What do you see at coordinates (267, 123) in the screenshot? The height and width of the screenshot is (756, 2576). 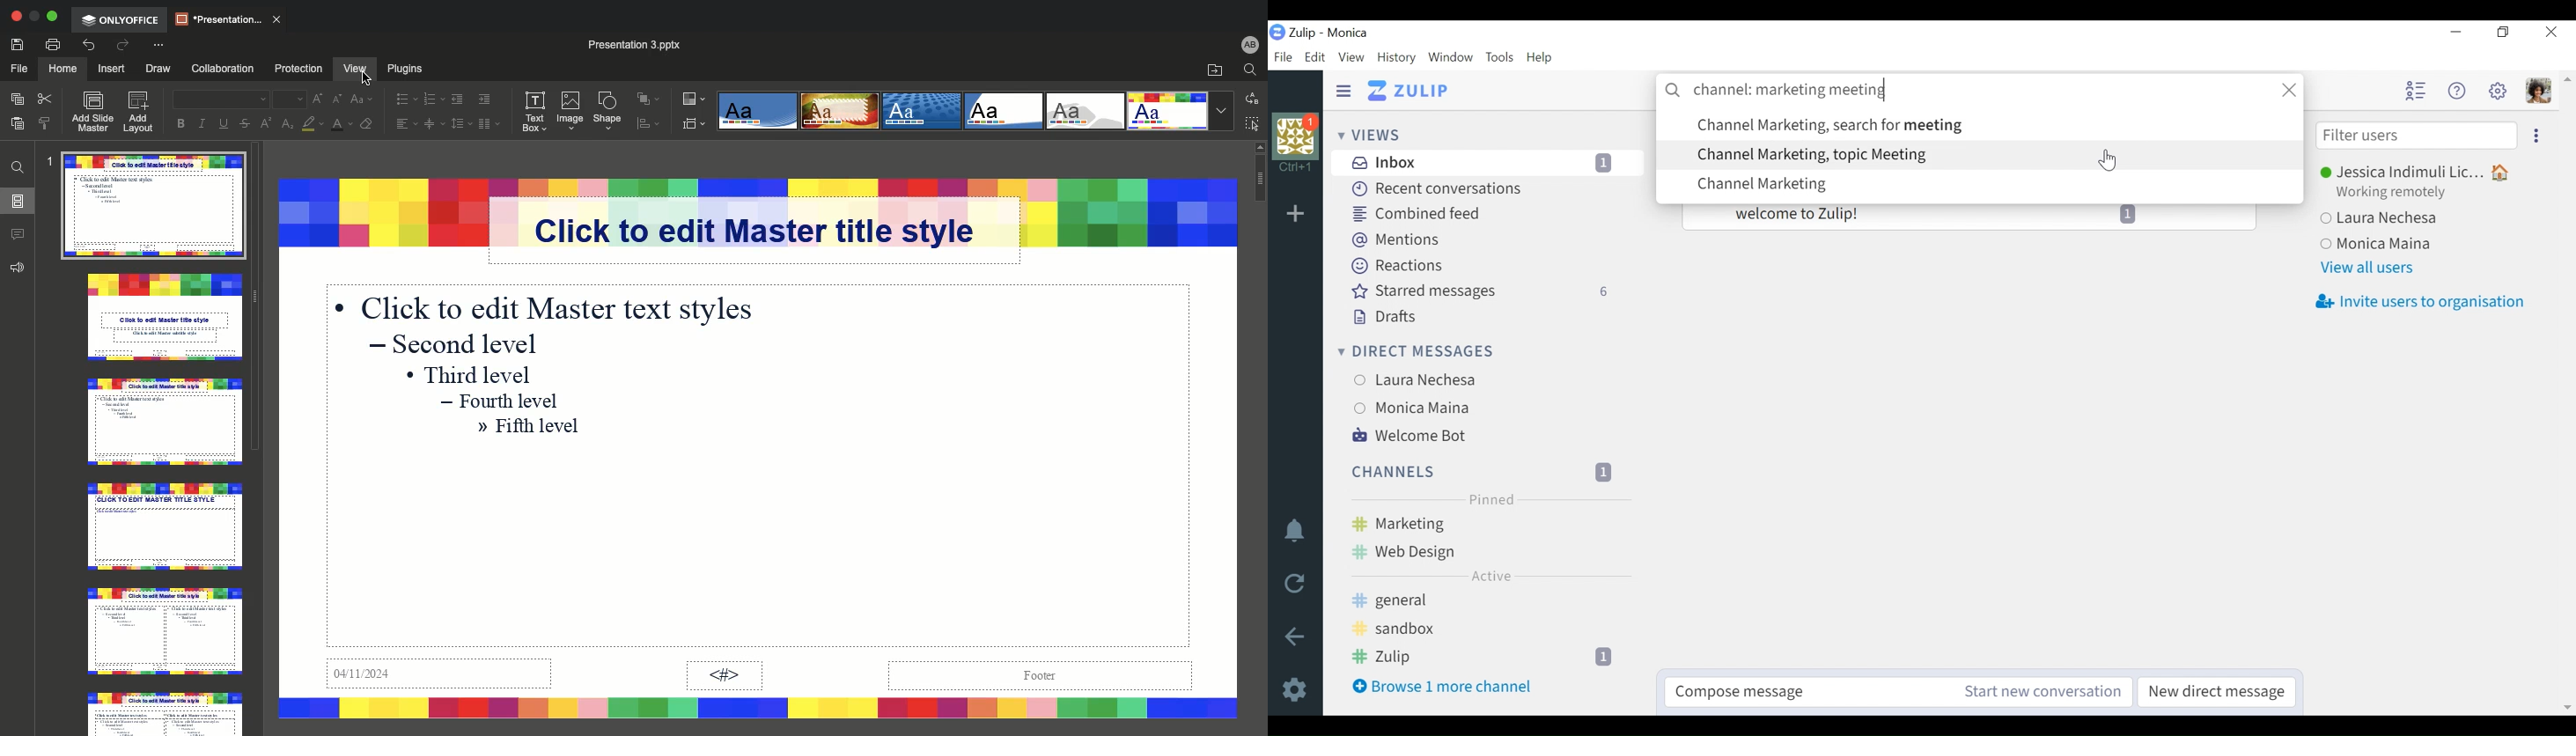 I see `Superscript` at bounding box center [267, 123].